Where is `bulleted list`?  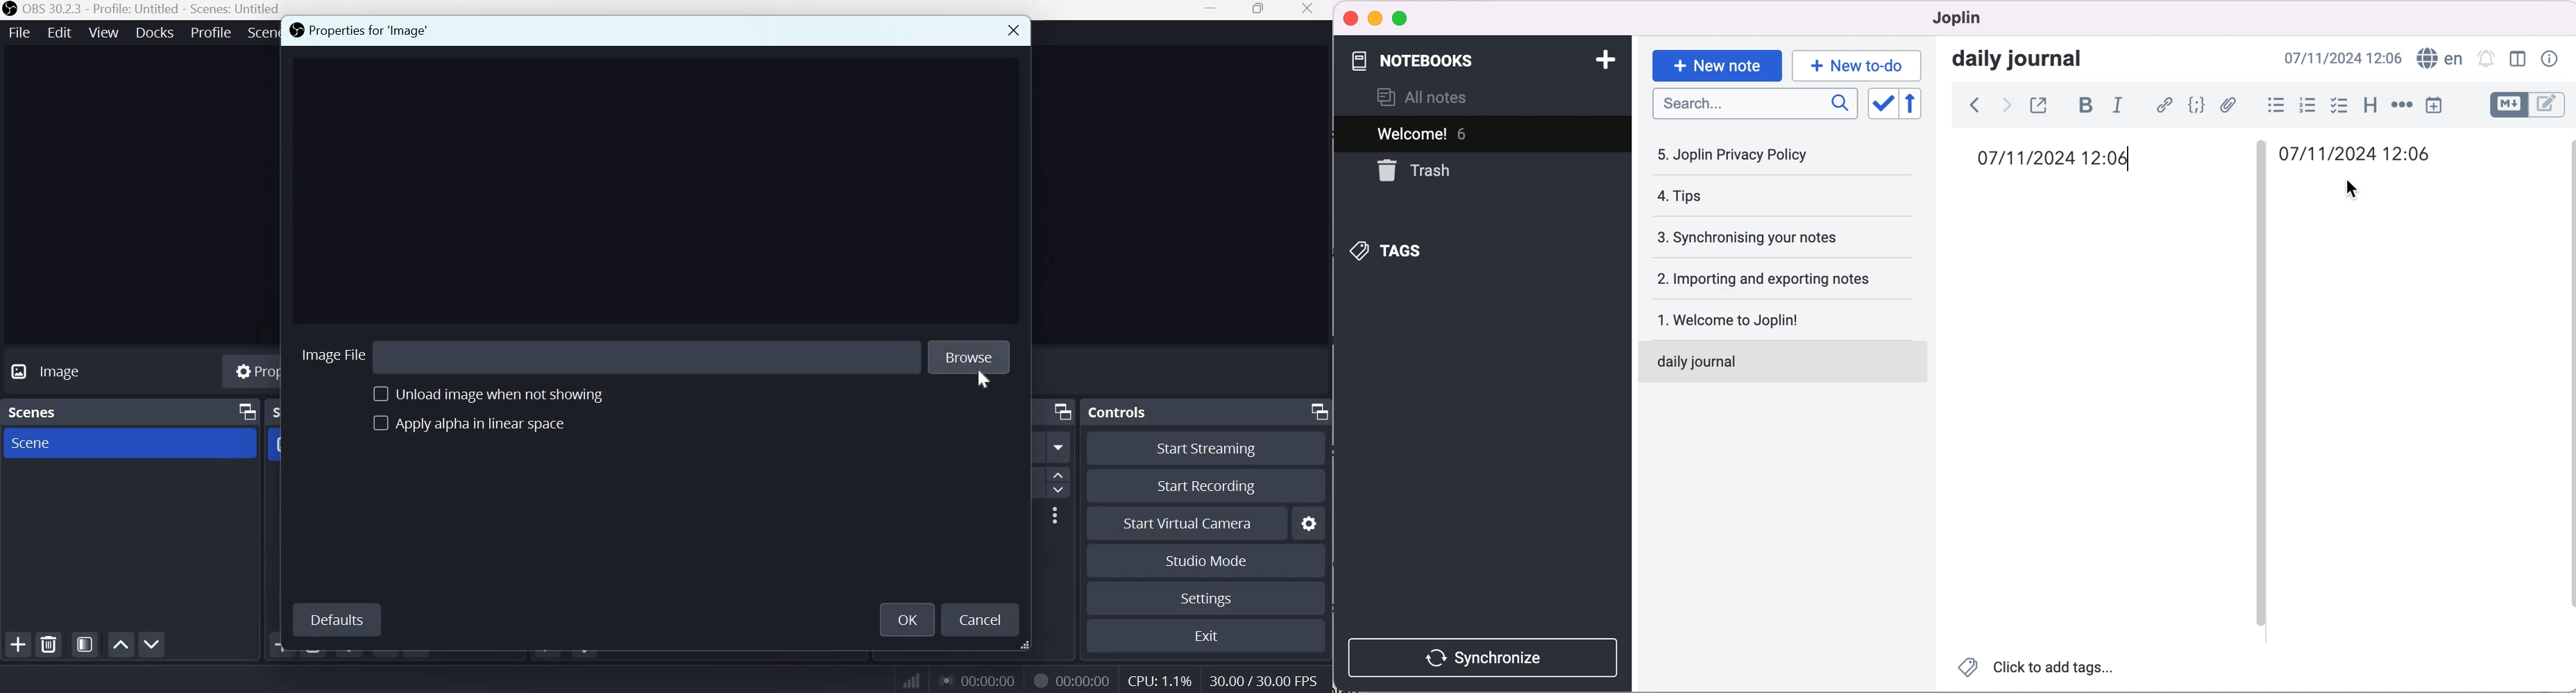
bulleted list is located at coordinates (2271, 104).